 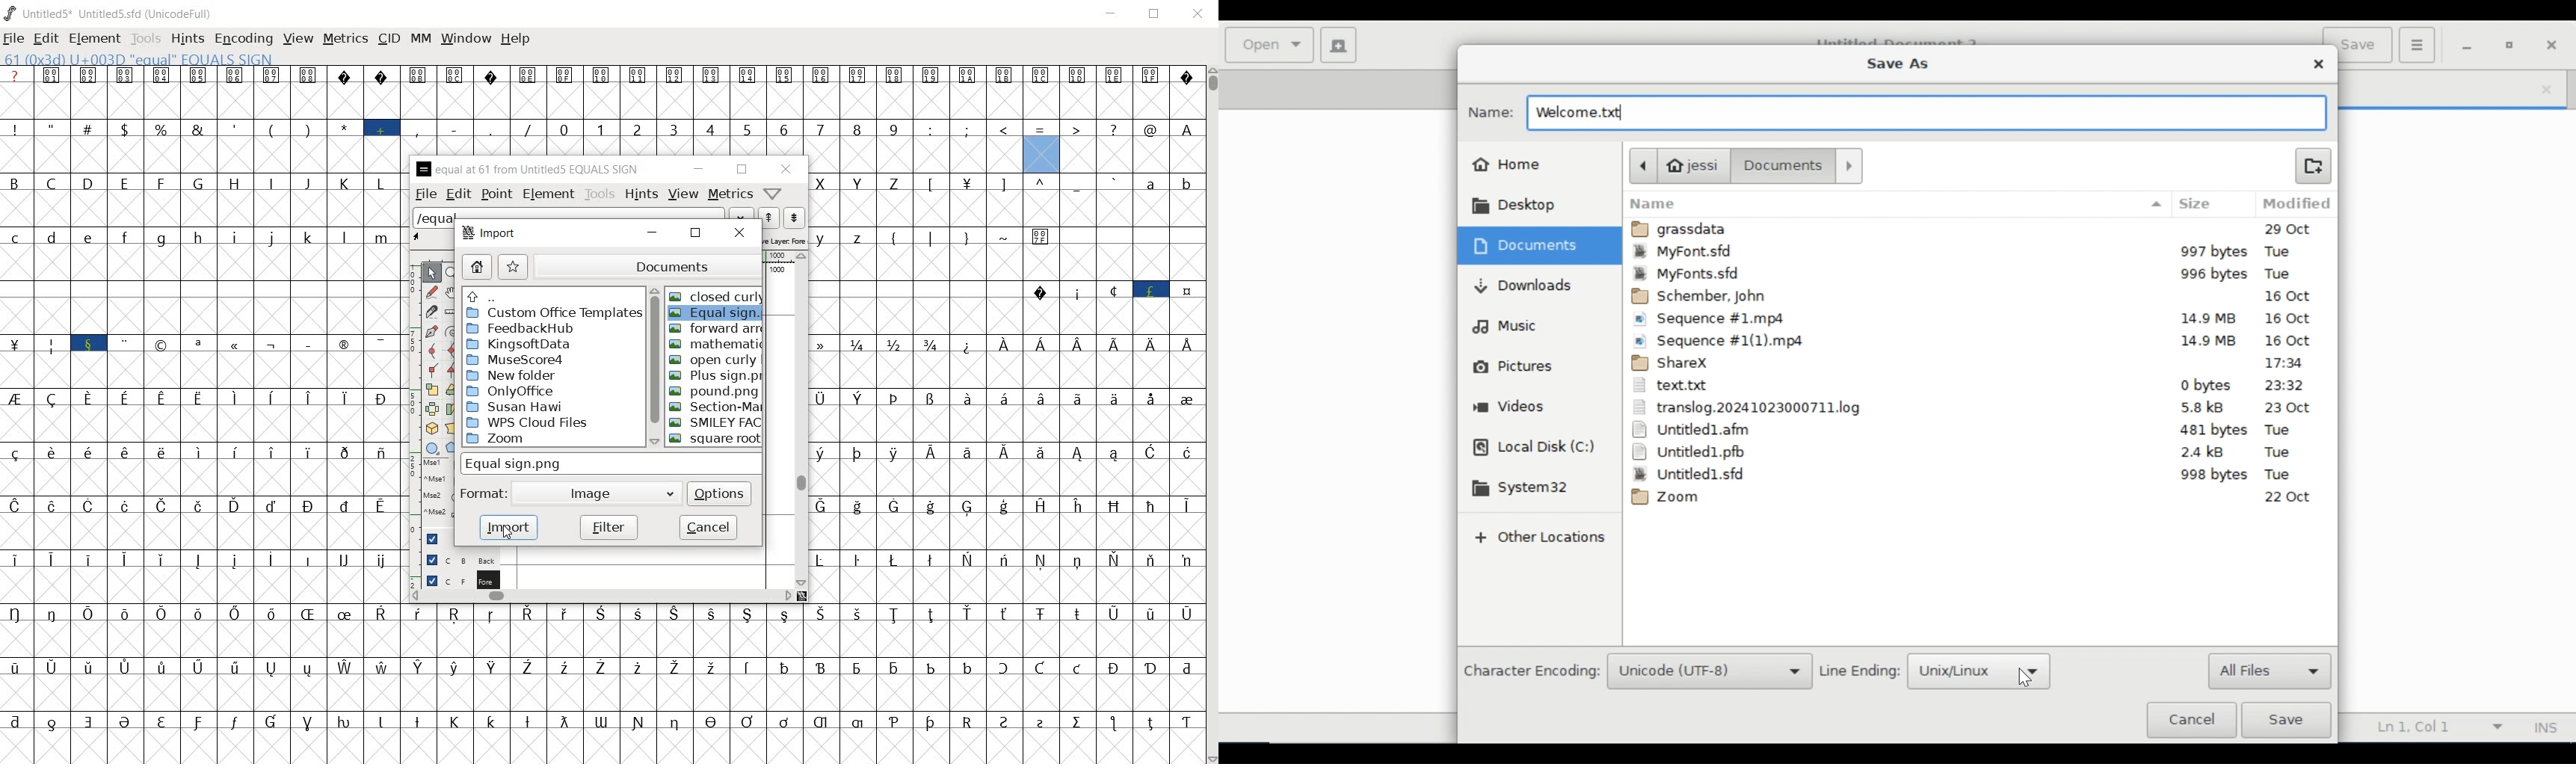 I want to click on Modified, so click(x=2294, y=203).